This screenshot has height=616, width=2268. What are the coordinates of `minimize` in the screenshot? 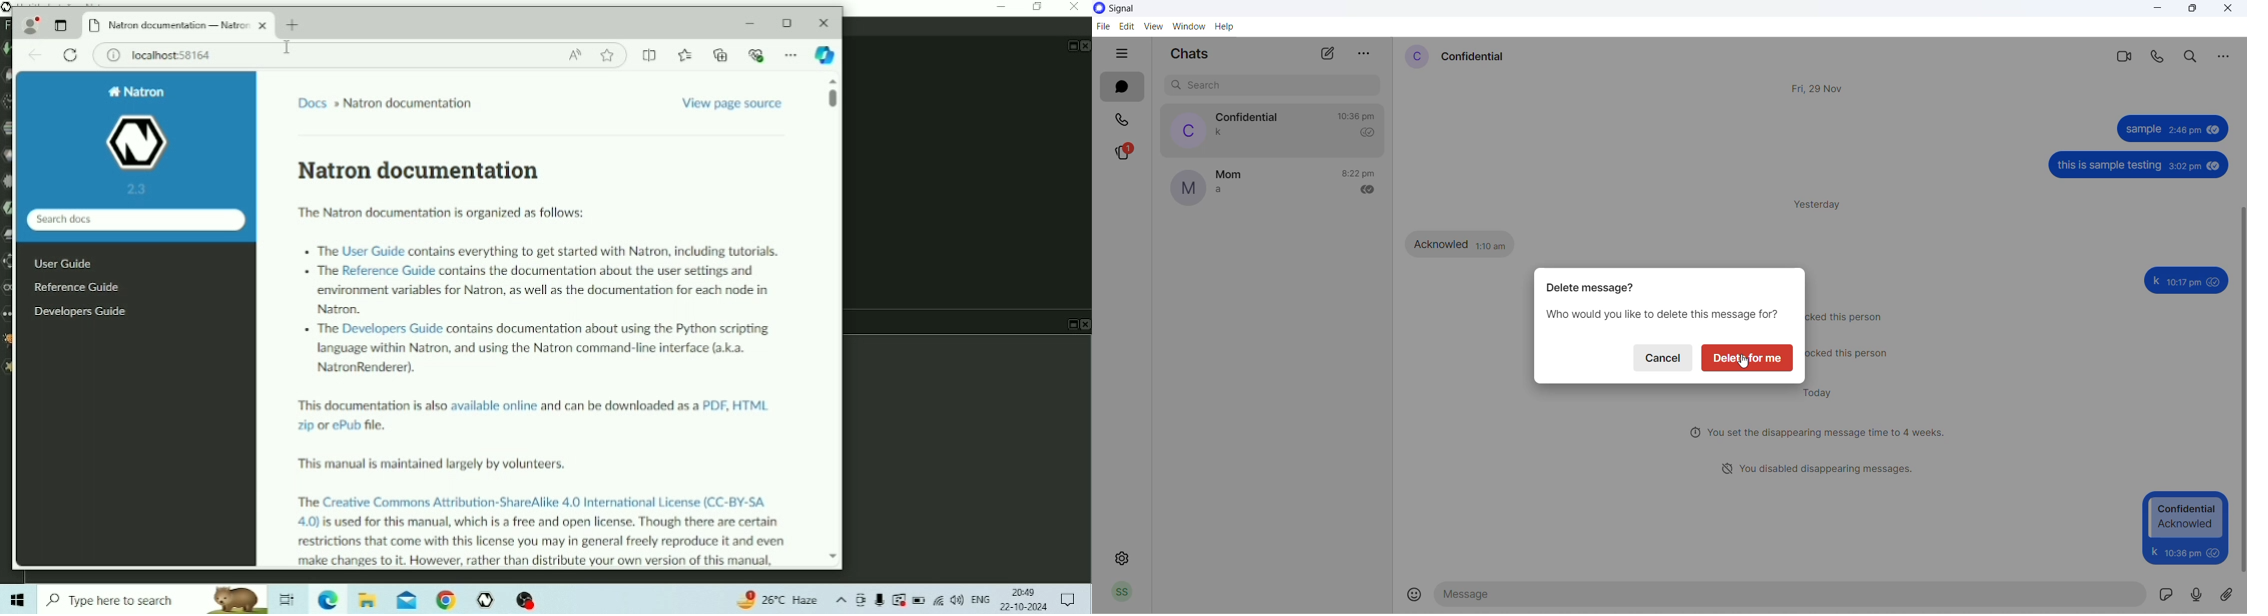 It's located at (2157, 12).